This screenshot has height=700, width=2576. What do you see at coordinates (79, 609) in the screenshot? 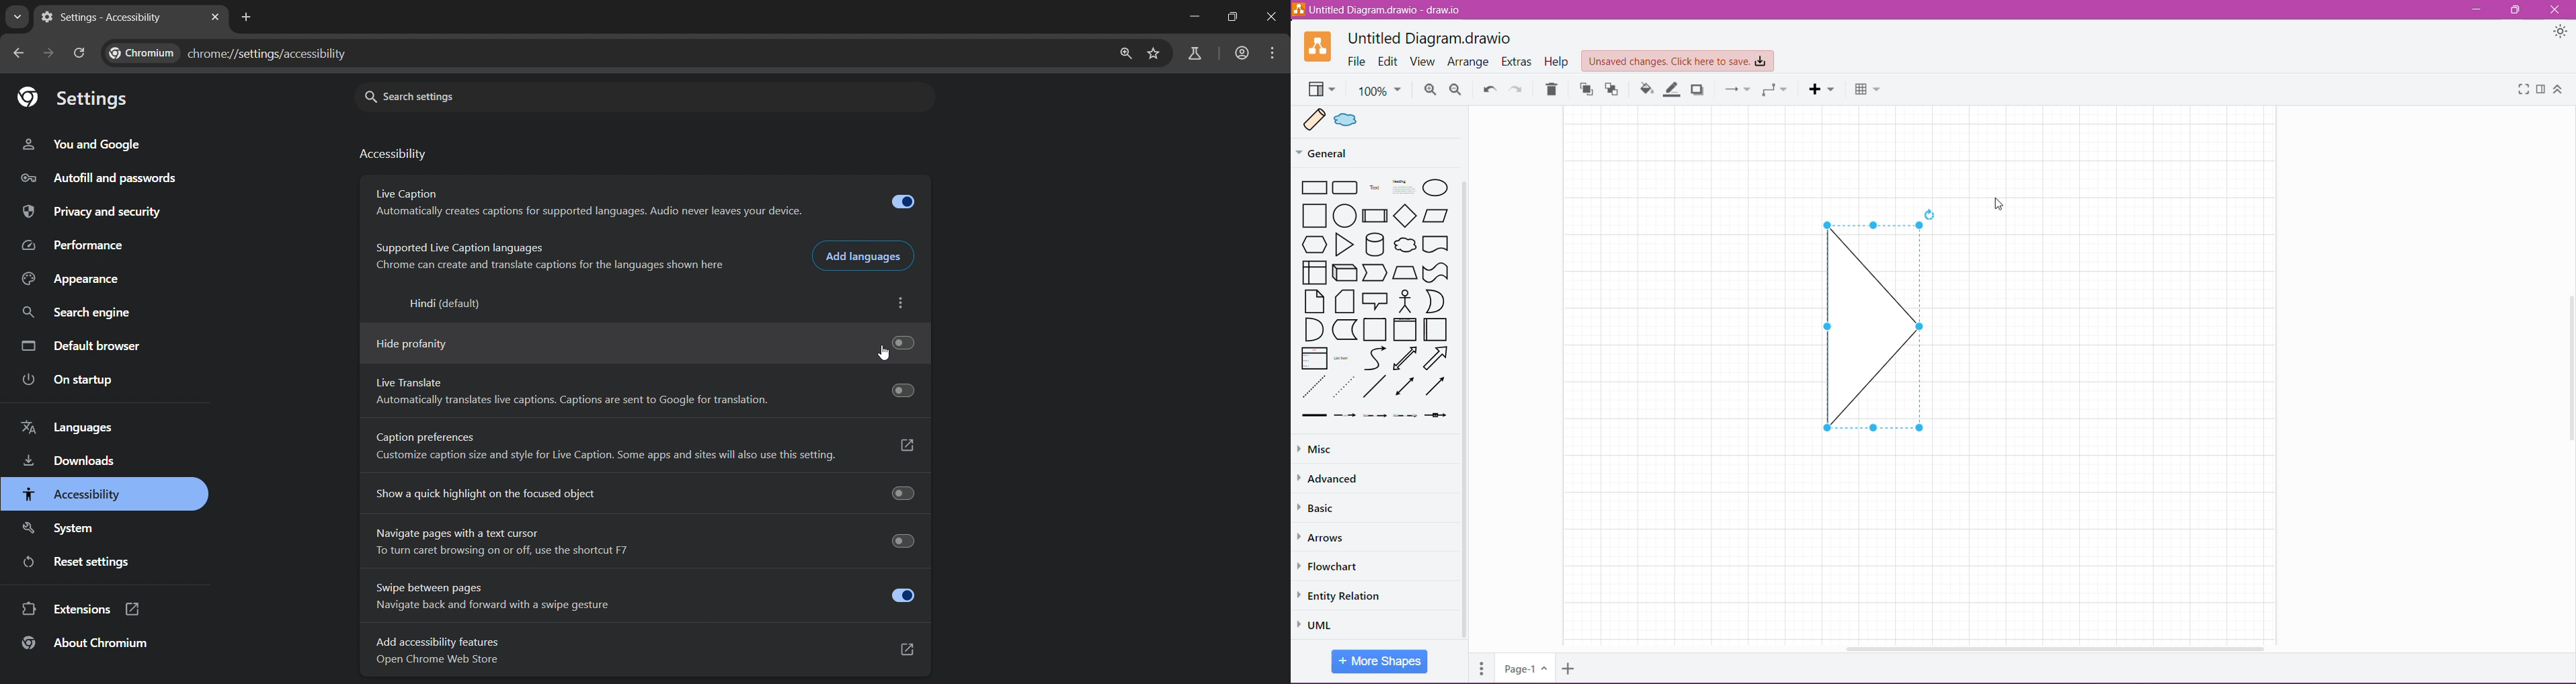
I see `extensions` at bounding box center [79, 609].